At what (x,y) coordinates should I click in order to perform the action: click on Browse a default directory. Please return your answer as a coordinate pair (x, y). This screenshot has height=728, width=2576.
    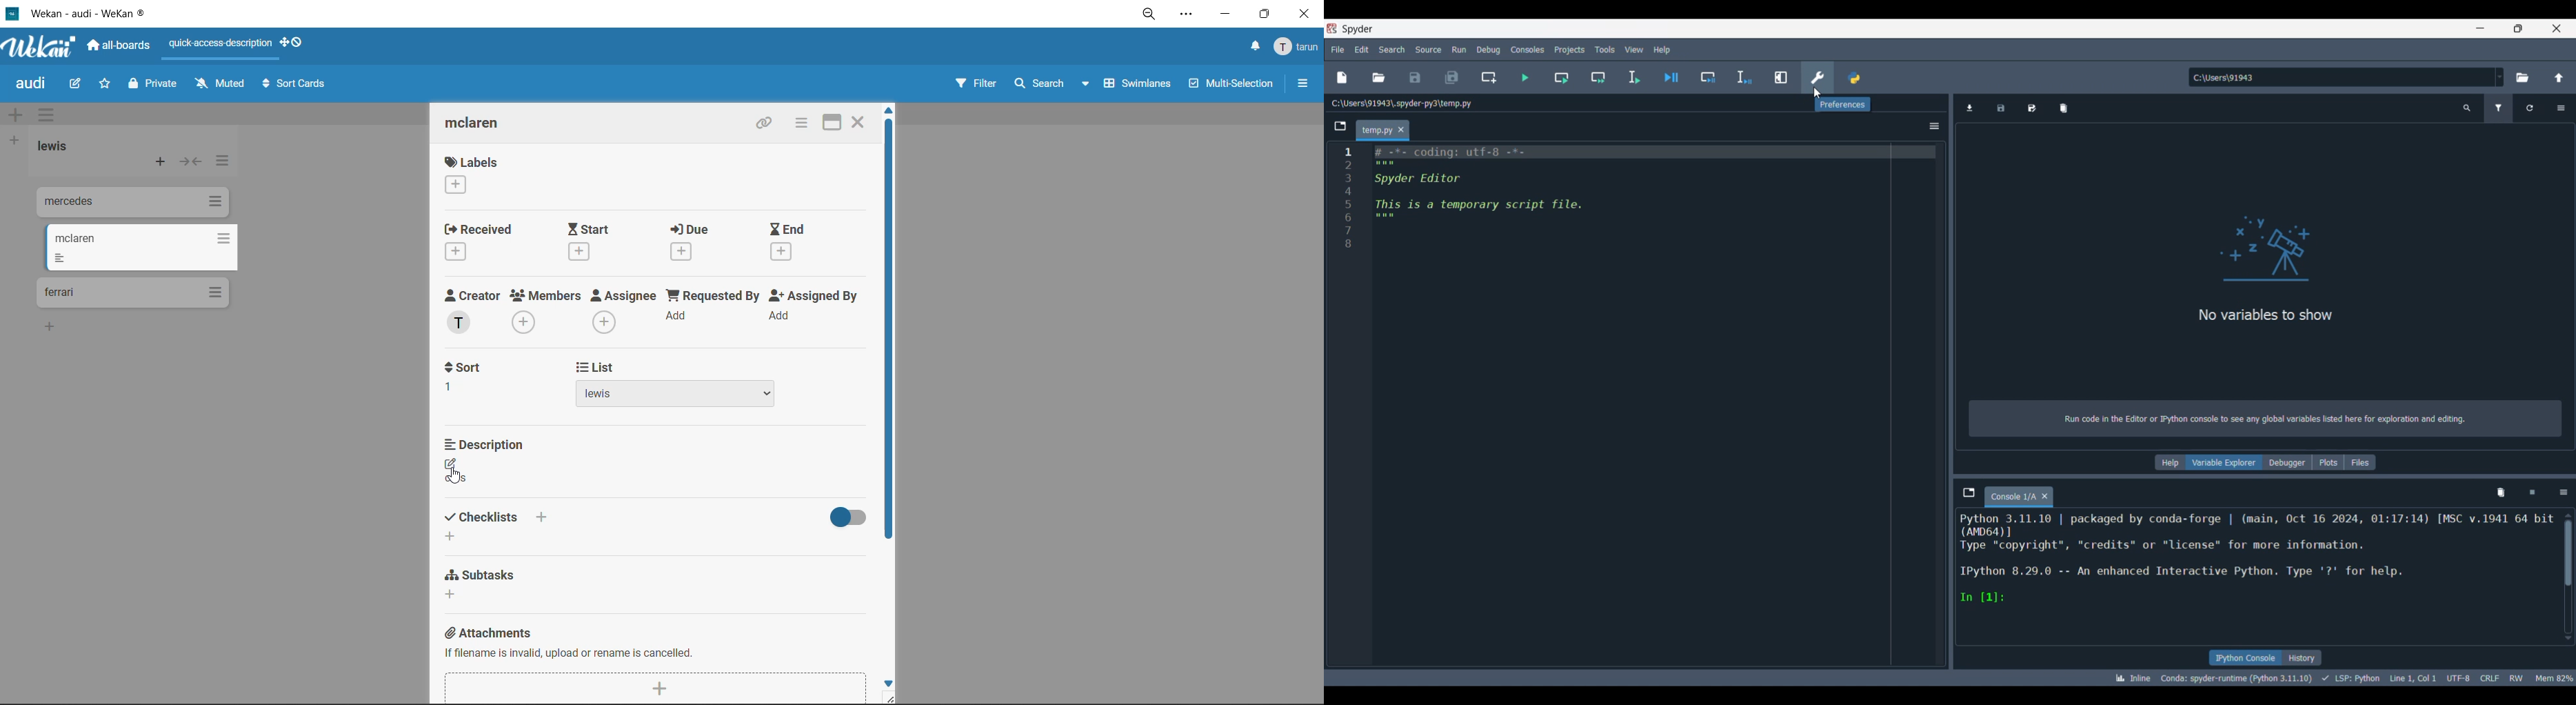
    Looking at the image, I should click on (2523, 78).